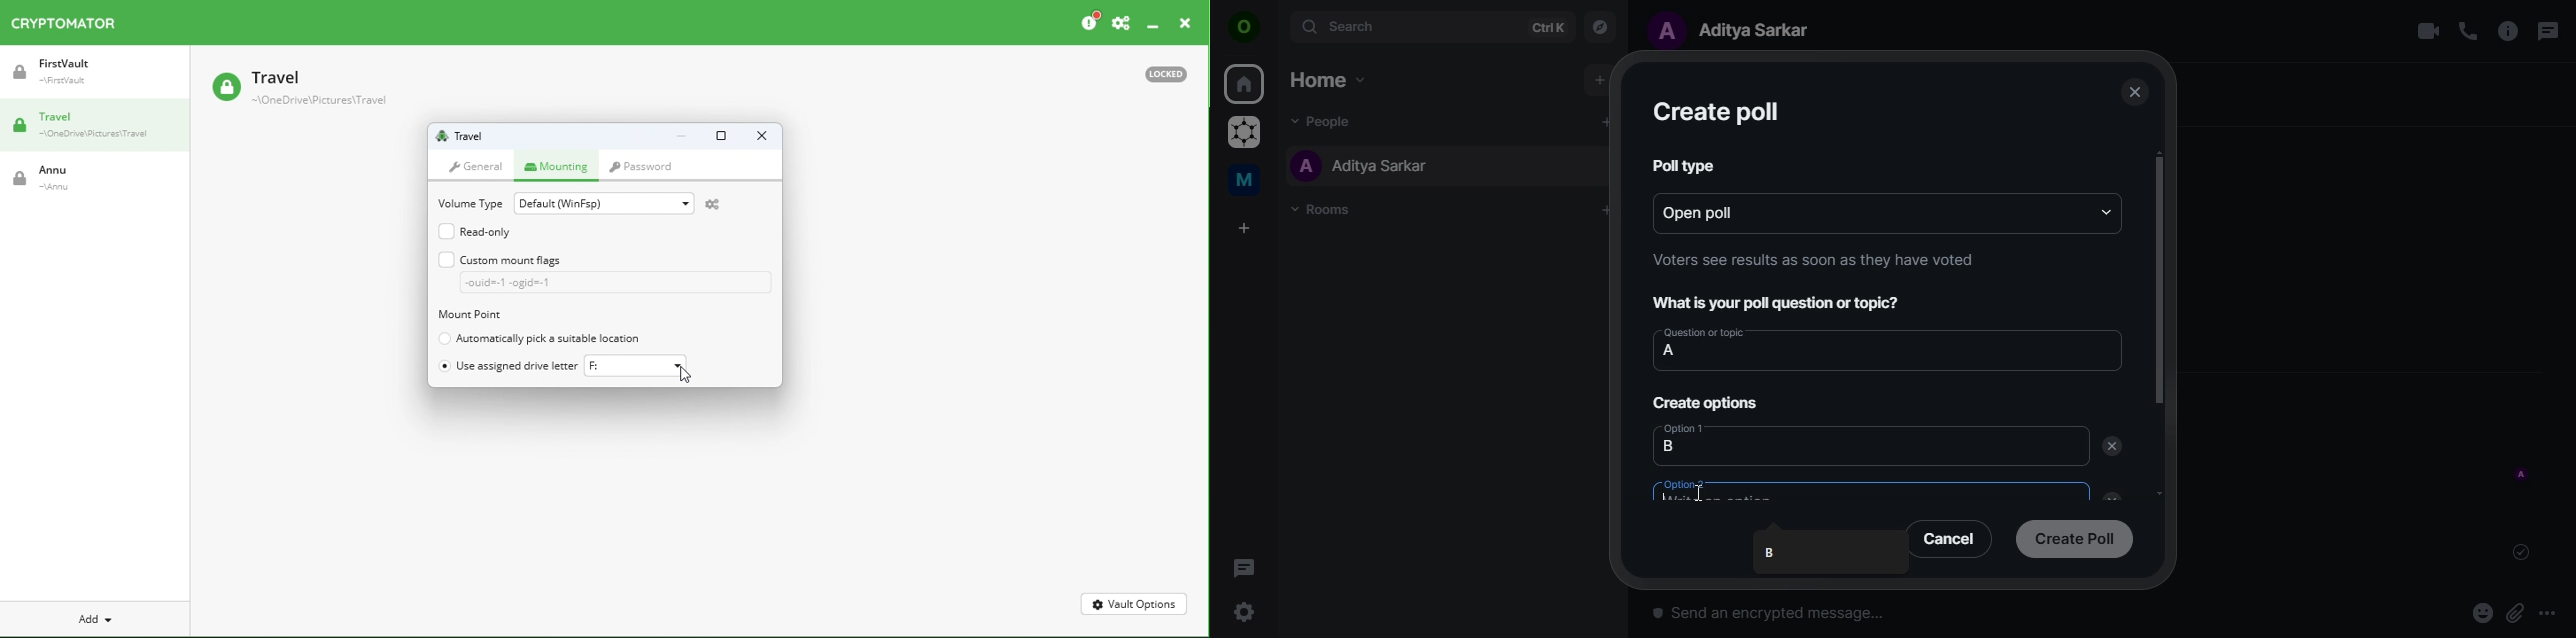  Describe the element at coordinates (2112, 447) in the screenshot. I see `delete` at that location.